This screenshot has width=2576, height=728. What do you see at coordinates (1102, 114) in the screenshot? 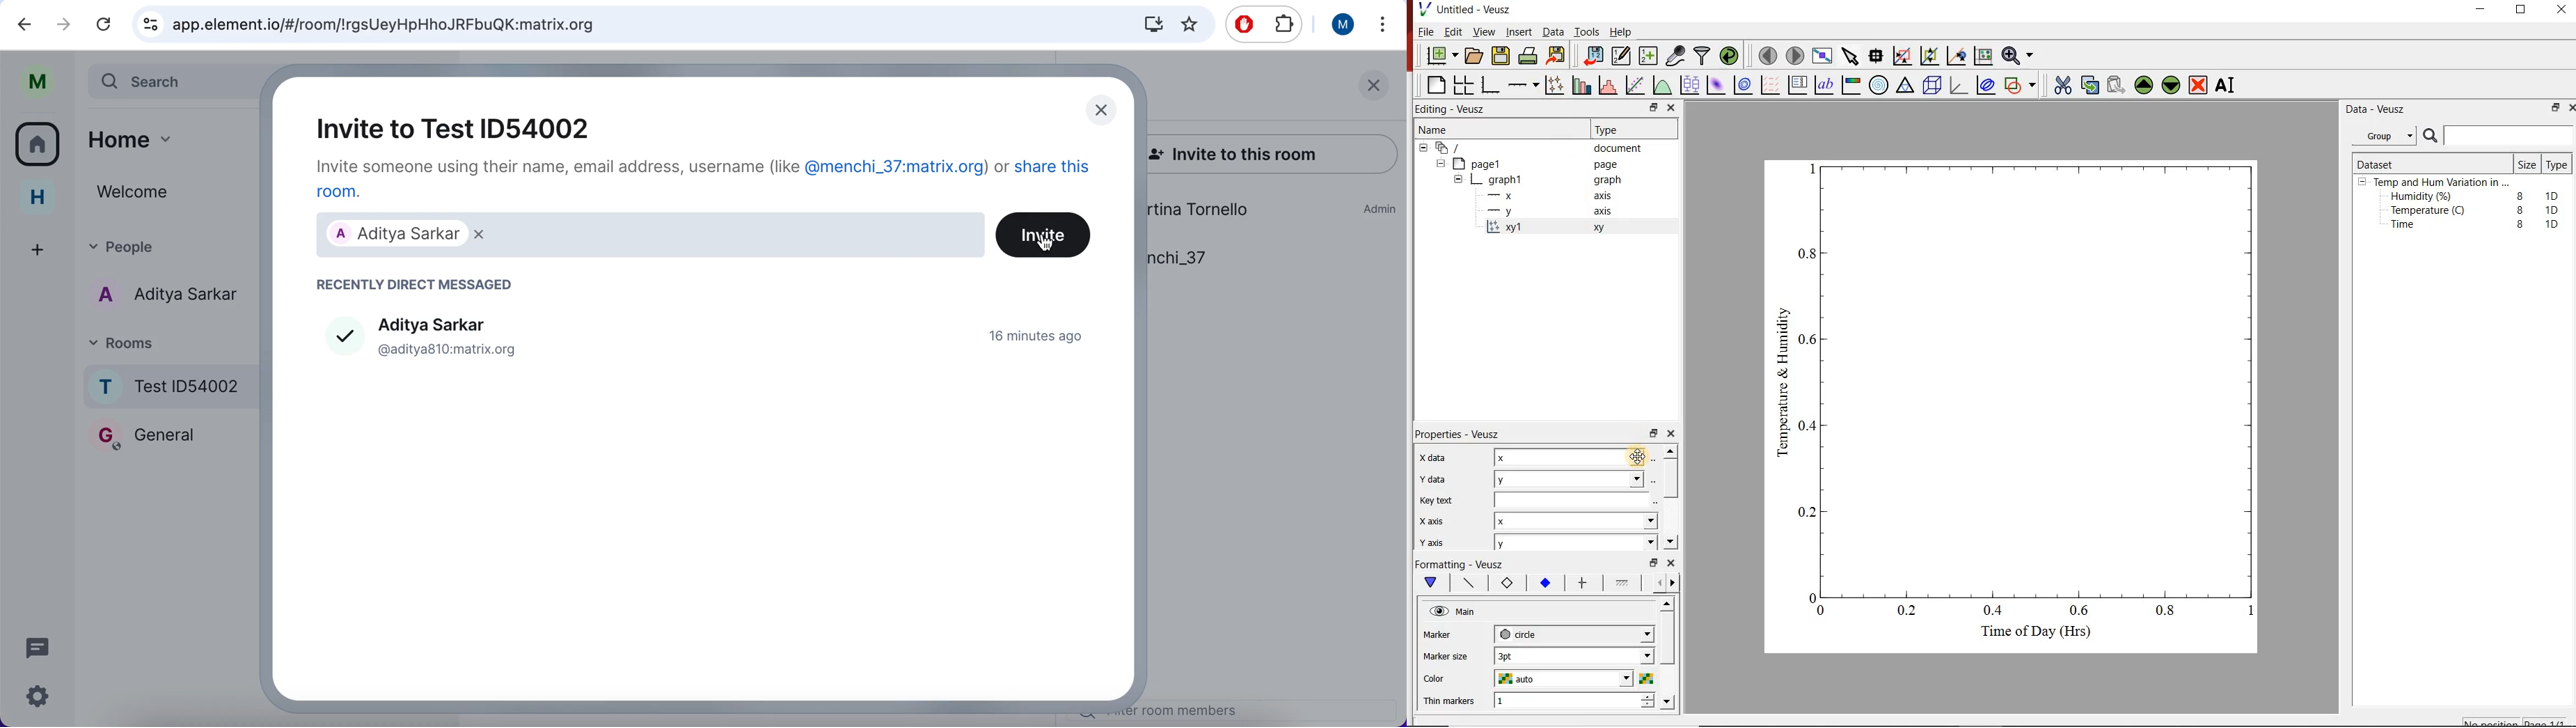
I see `close` at bounding box center [1102, 114].